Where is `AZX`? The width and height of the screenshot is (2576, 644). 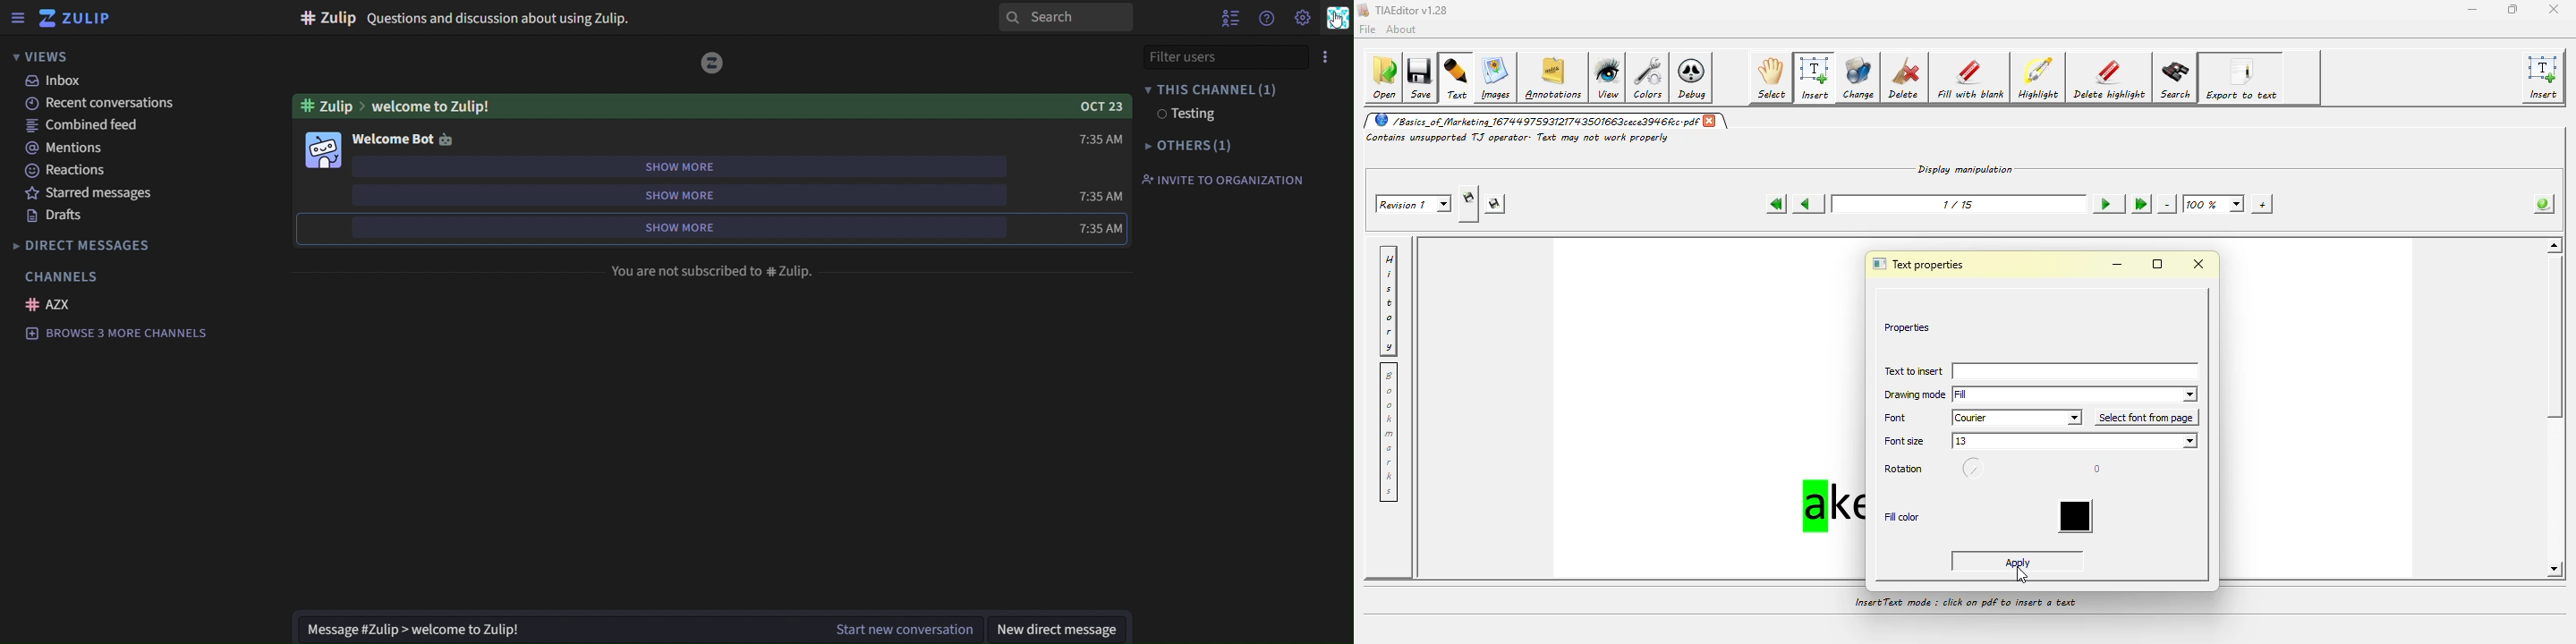 AZX is located at coordinates (50, 304).